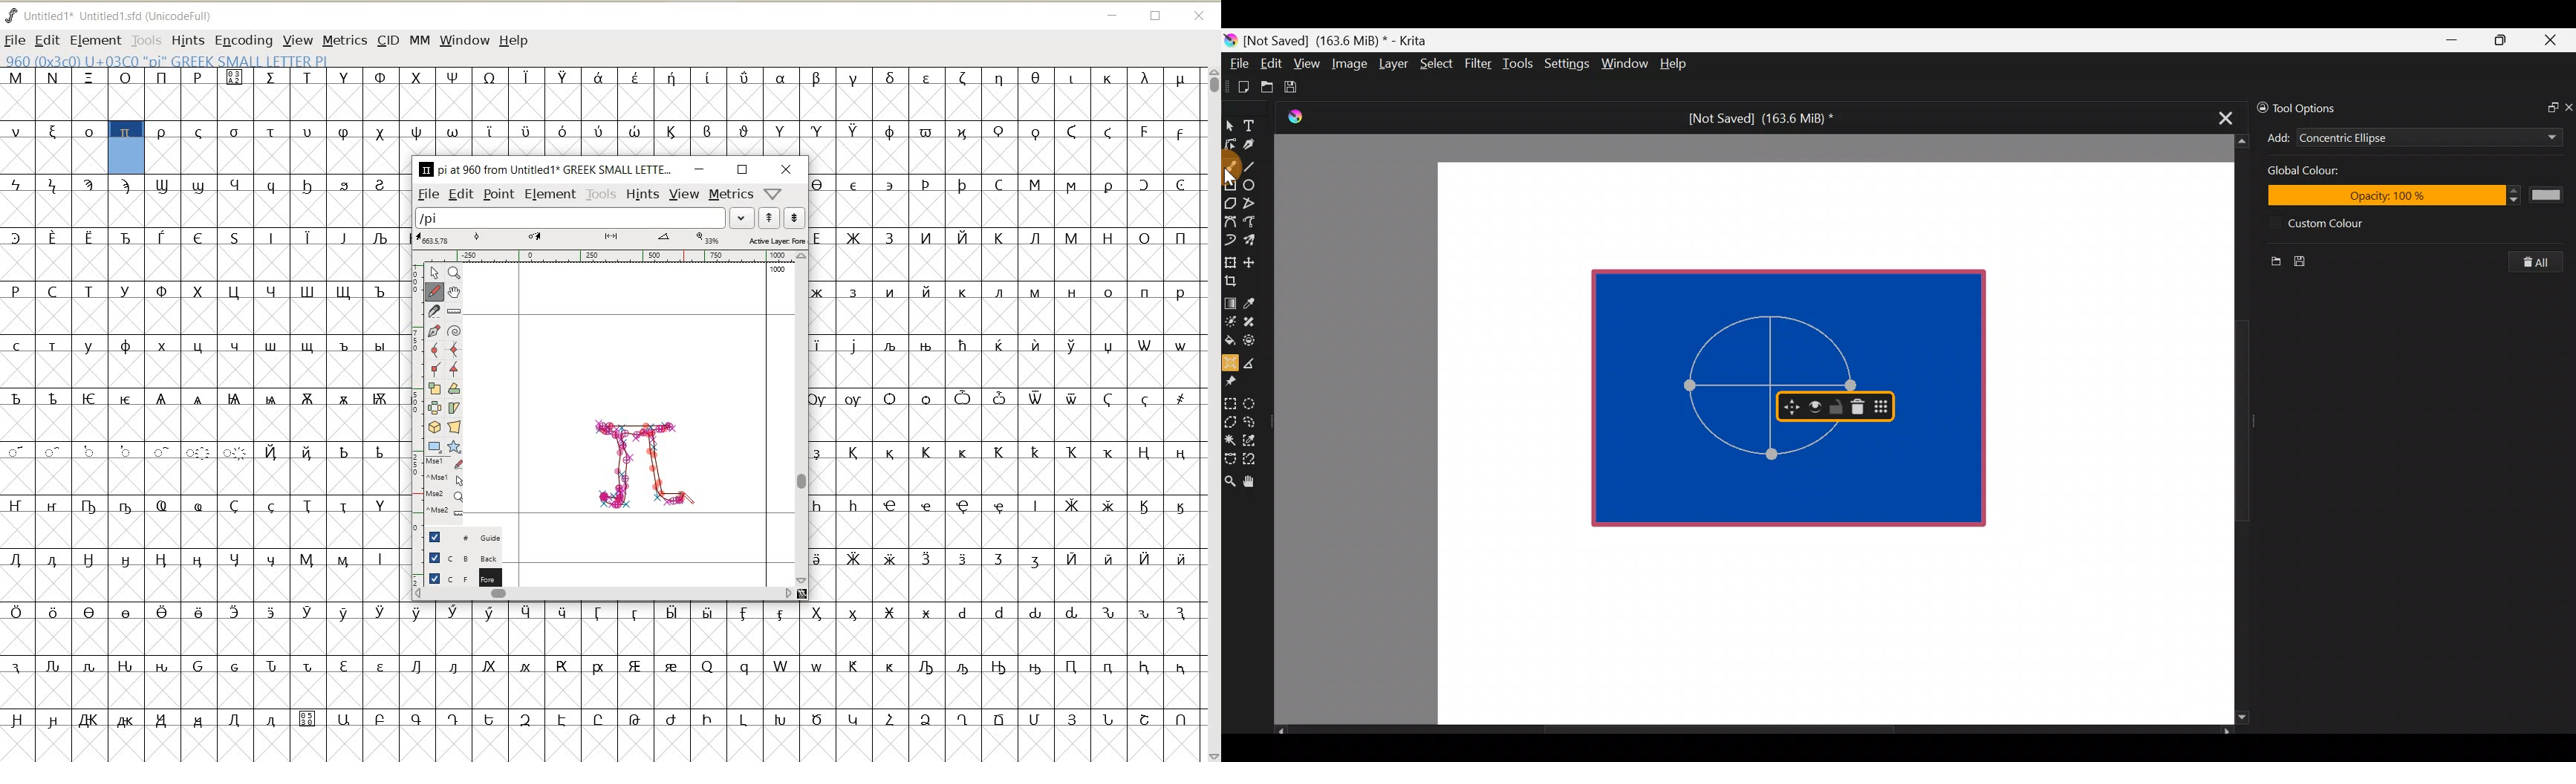 This screenshot has width=2576, height=784. What do you see at coordinates (731, 195) in the screenshot?
I see `metrics` at bounding box center [731, 195].